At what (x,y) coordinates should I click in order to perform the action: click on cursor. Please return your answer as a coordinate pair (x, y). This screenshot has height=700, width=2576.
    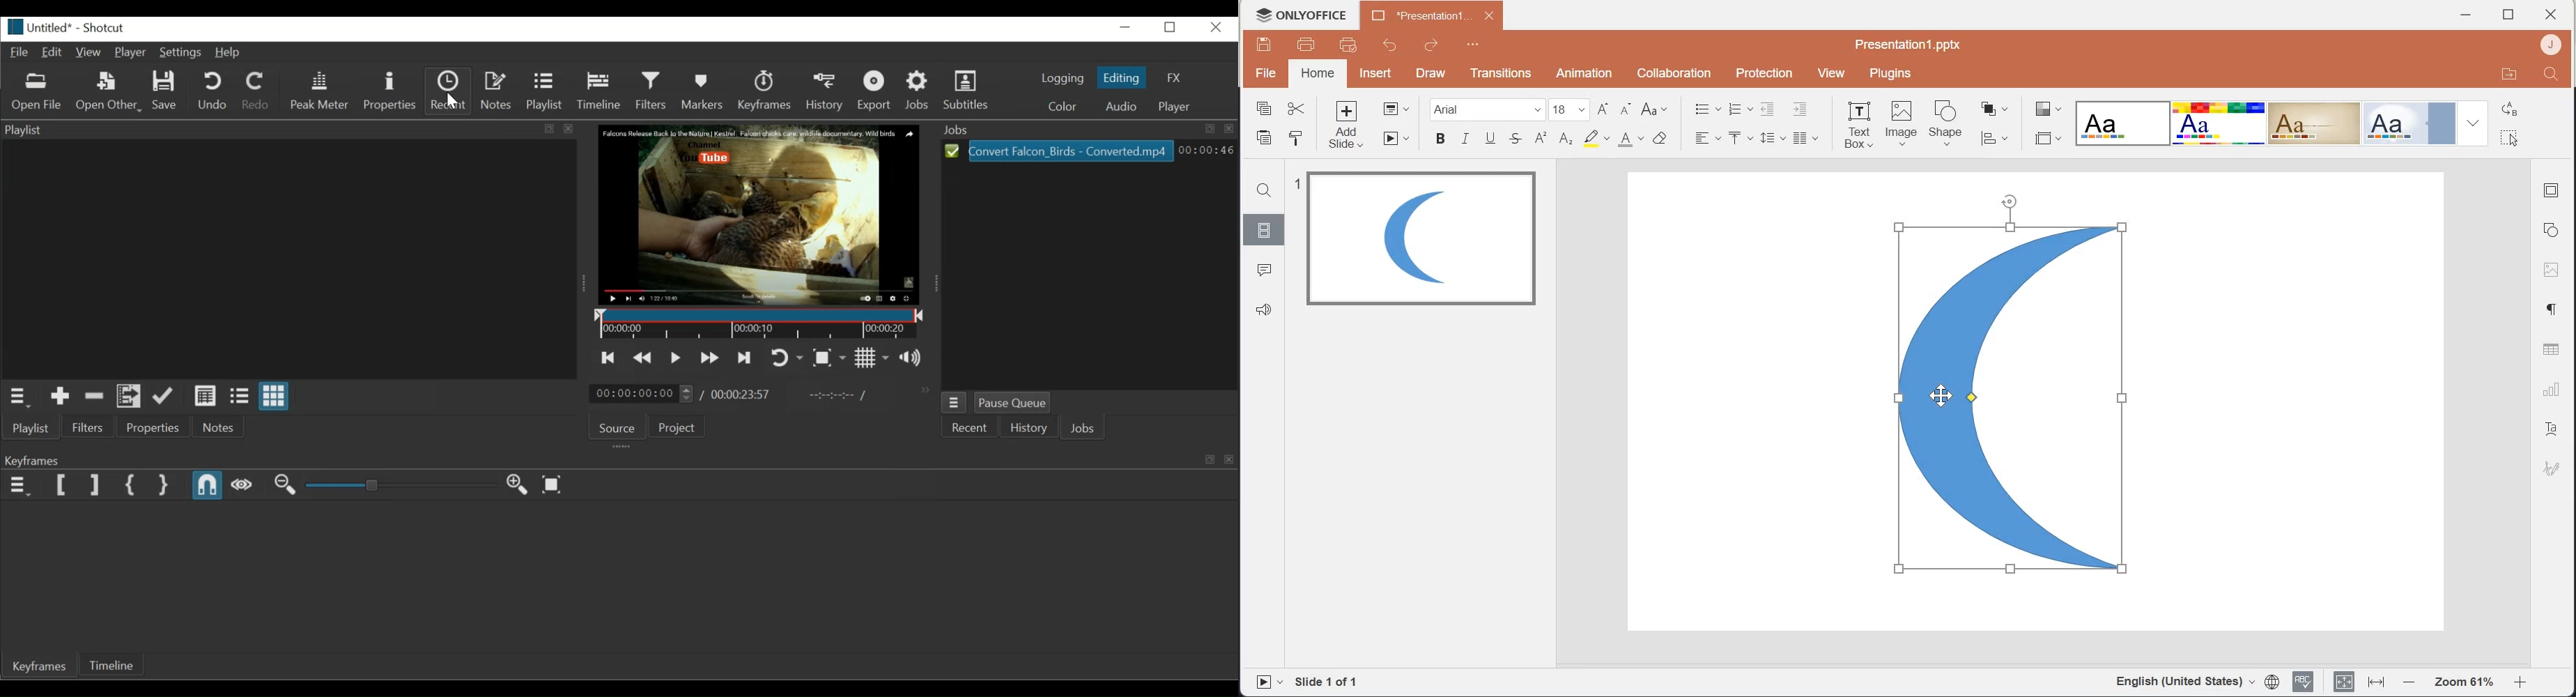
    Looking at the image, I should click on (1952, 395).